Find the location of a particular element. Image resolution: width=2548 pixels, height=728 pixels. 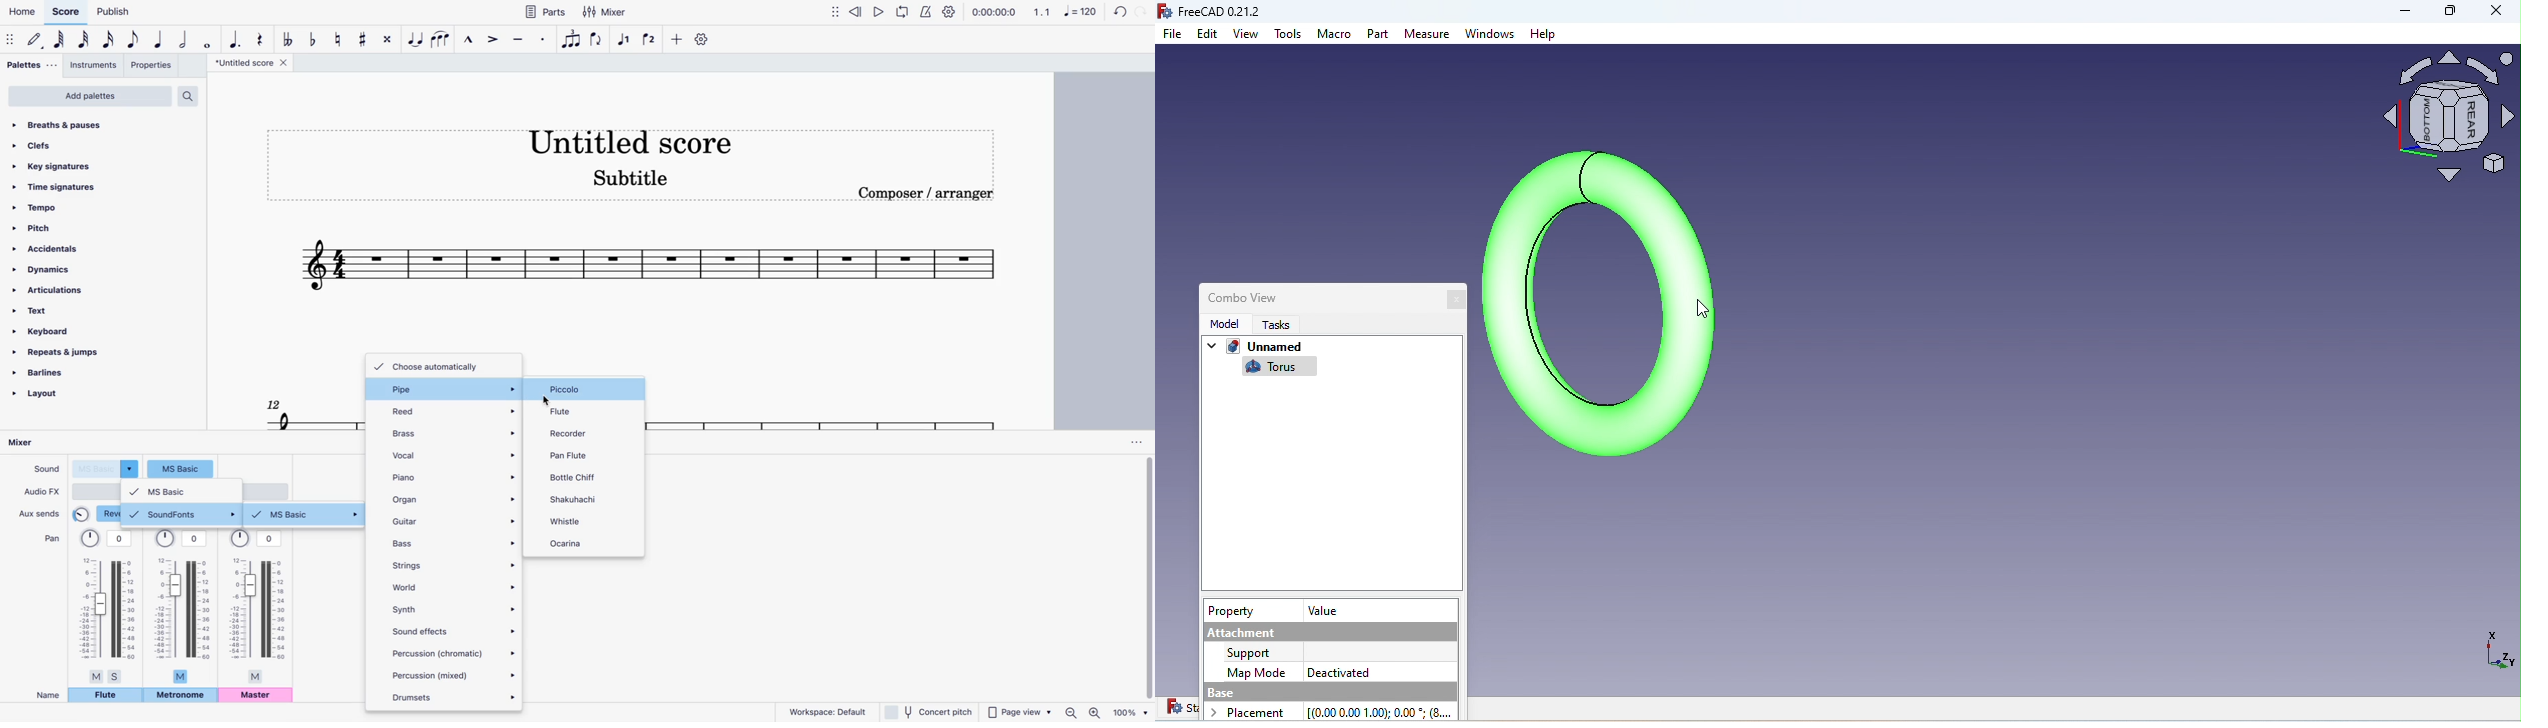

pitch is located at coordinates (63, 227).